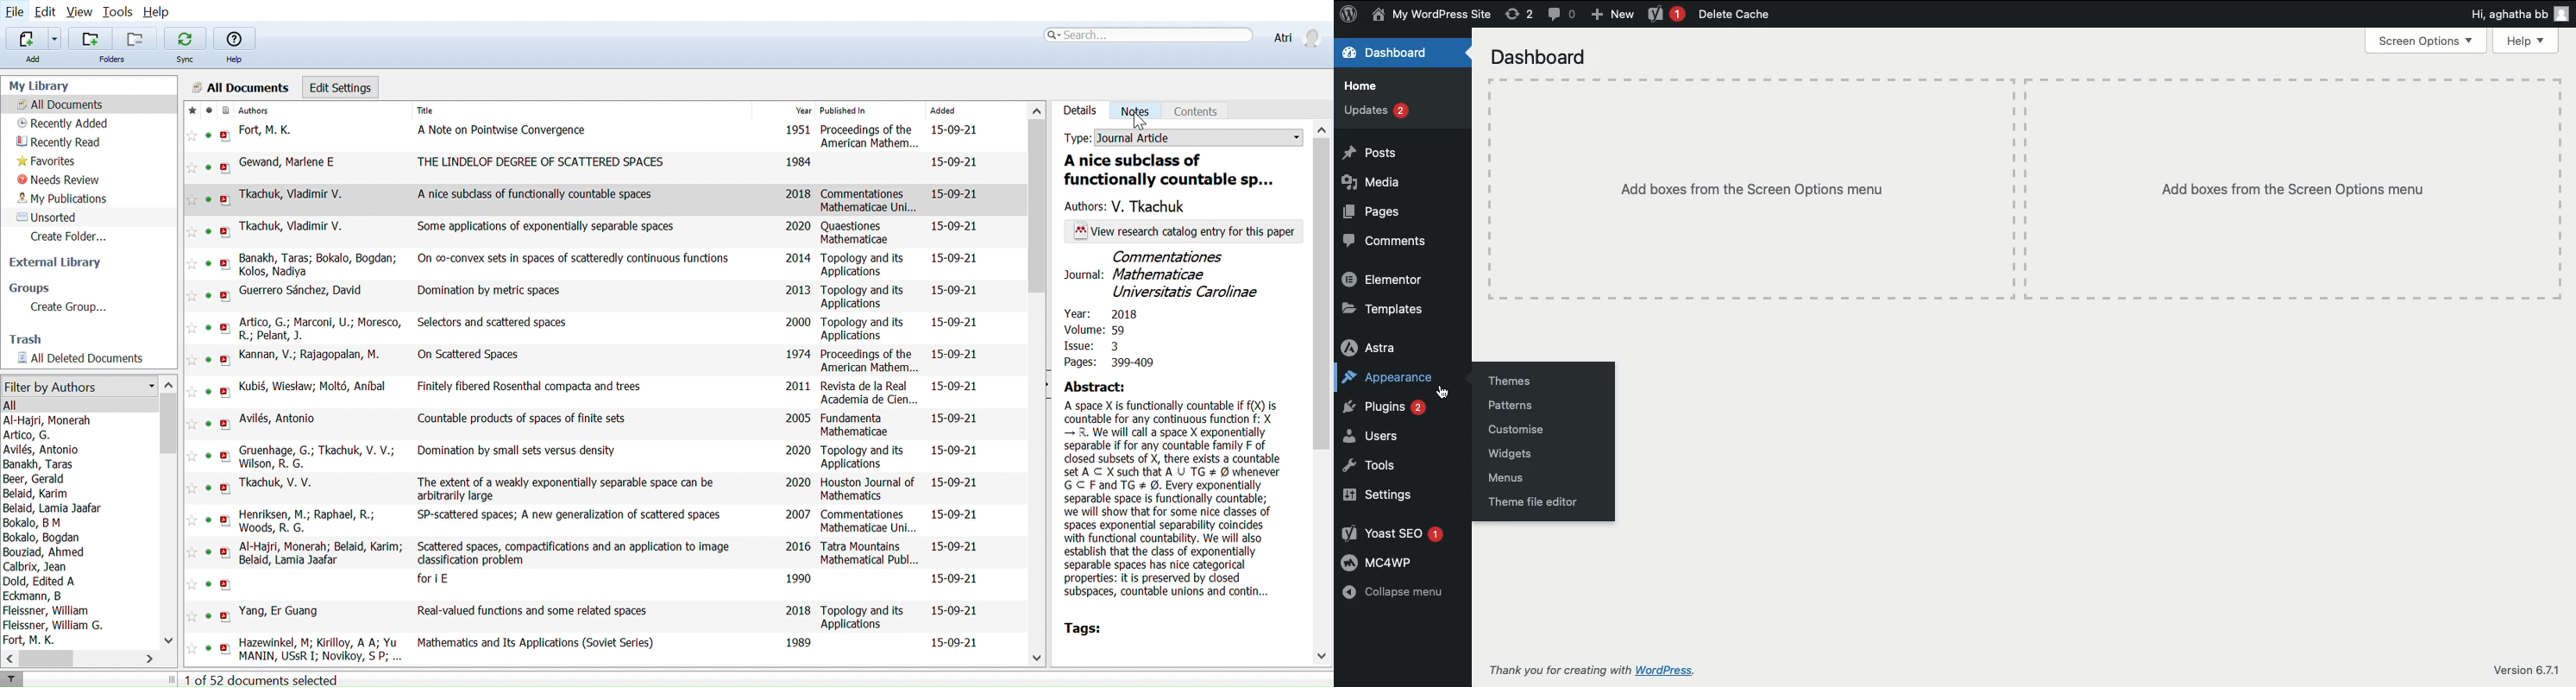 This screenshot has width=2576, height=700. Describe the element at coordinates (804, 111) in the screenshot. I see `Year` at that location.